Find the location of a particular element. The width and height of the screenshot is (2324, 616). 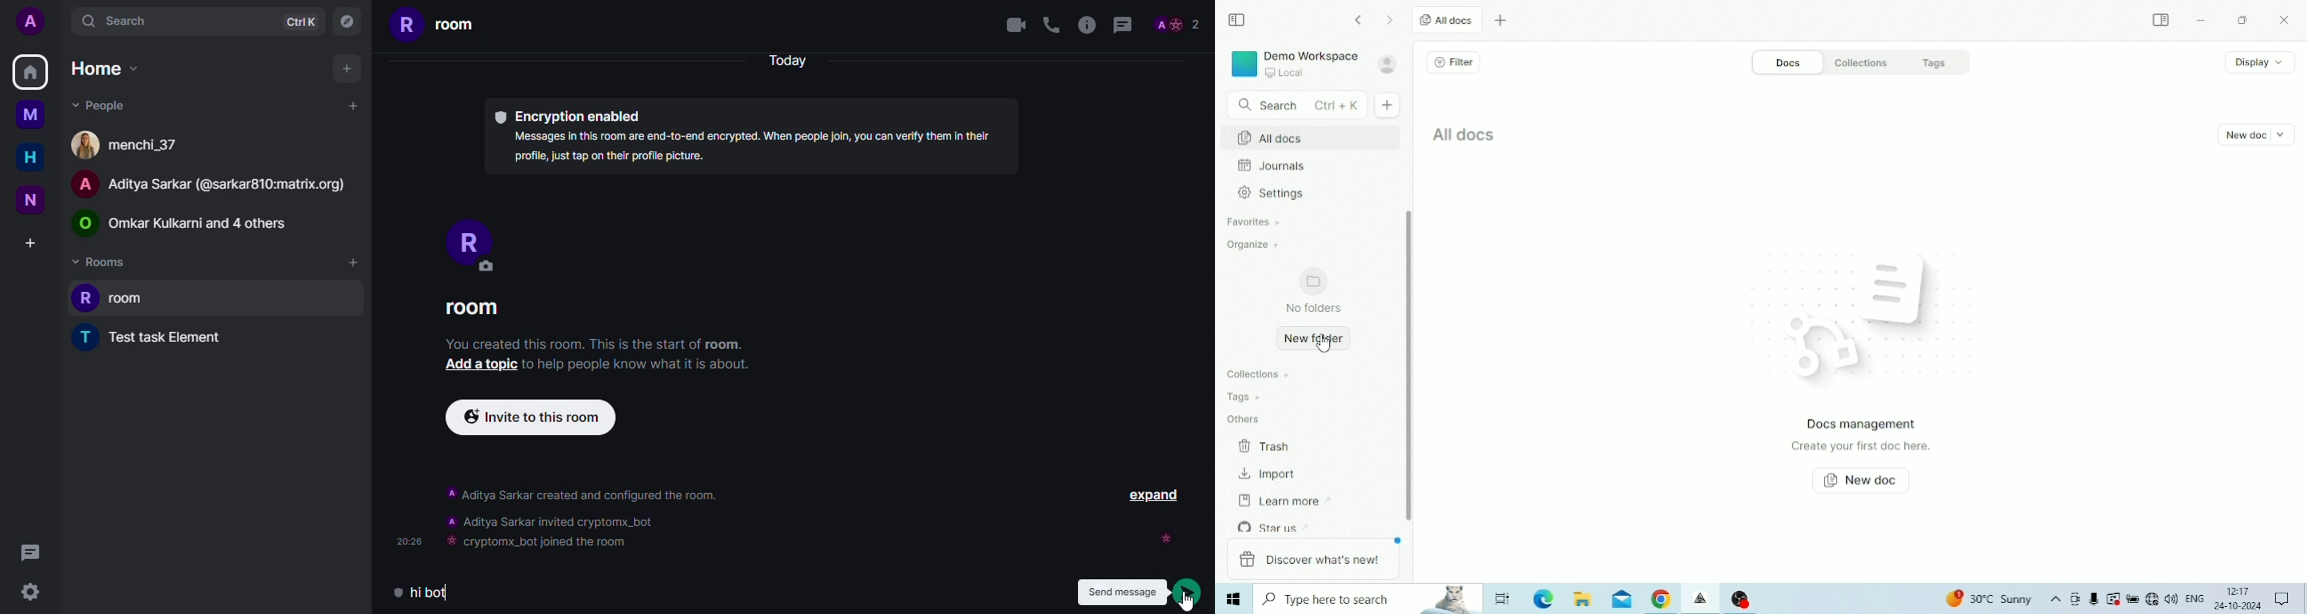

myspace is located at coordinates (33, 114).